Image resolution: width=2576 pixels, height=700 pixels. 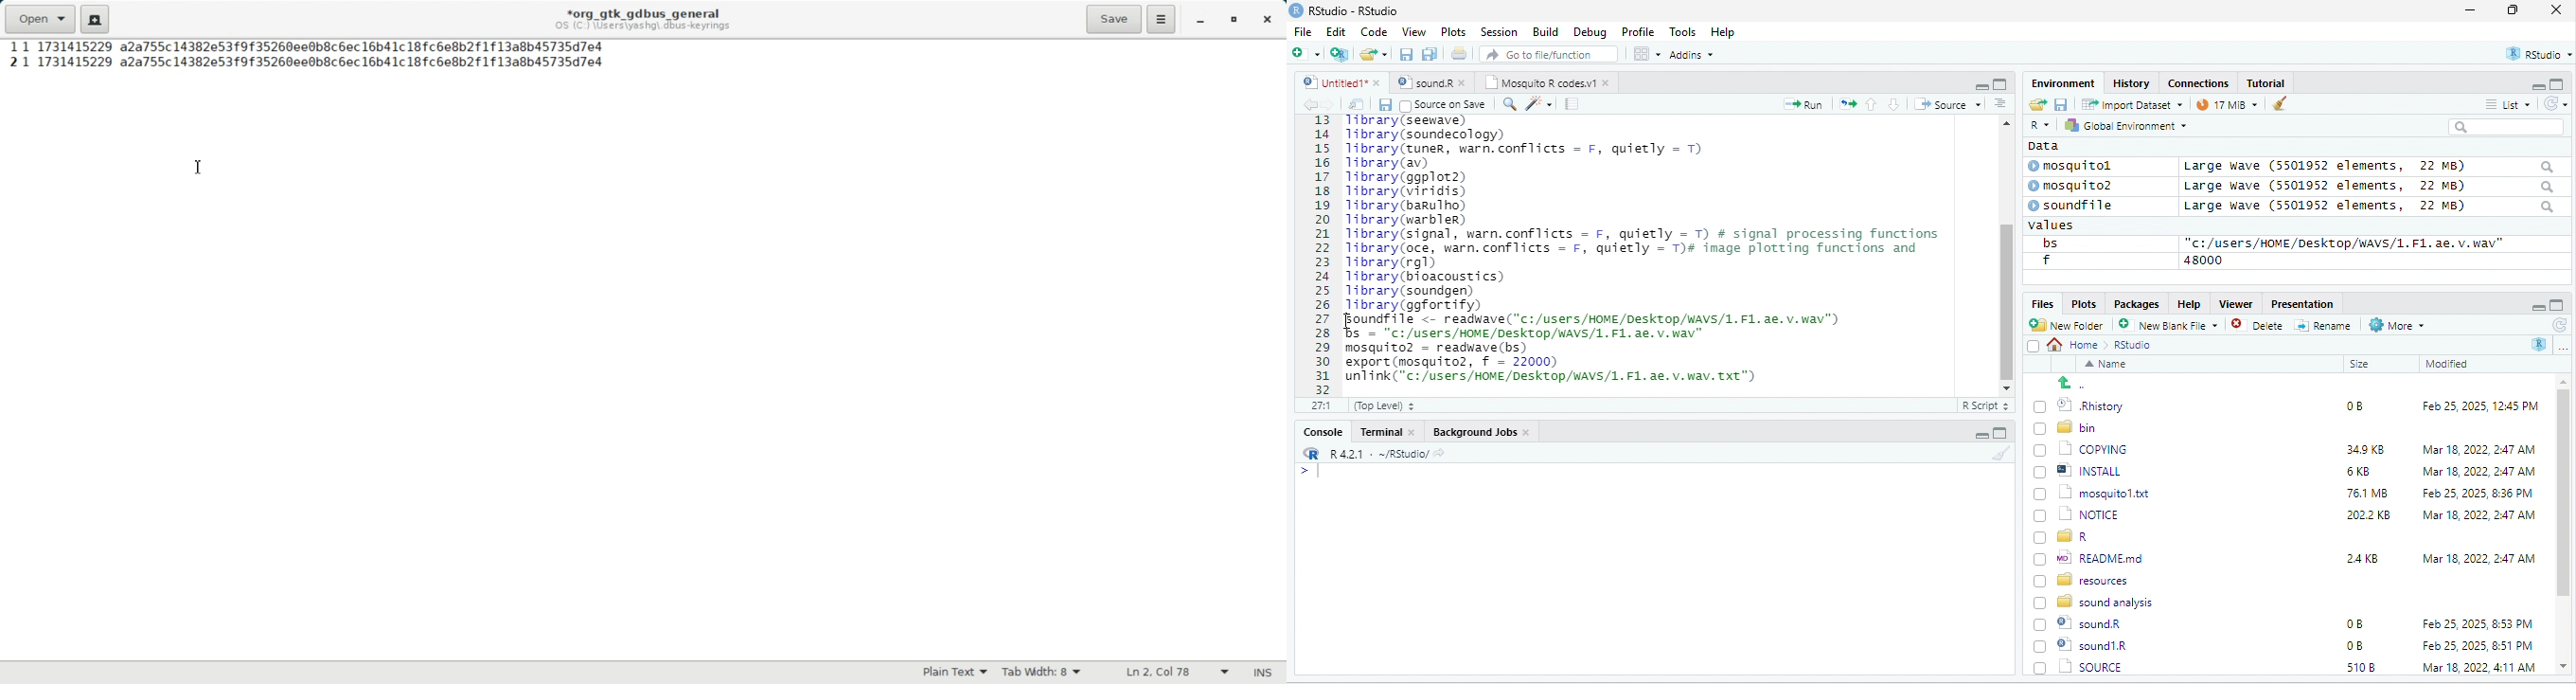 What do you see at coordinates (2557, 305) in the screenshot?
I see `maximize` at bounding box center [2557, 305].